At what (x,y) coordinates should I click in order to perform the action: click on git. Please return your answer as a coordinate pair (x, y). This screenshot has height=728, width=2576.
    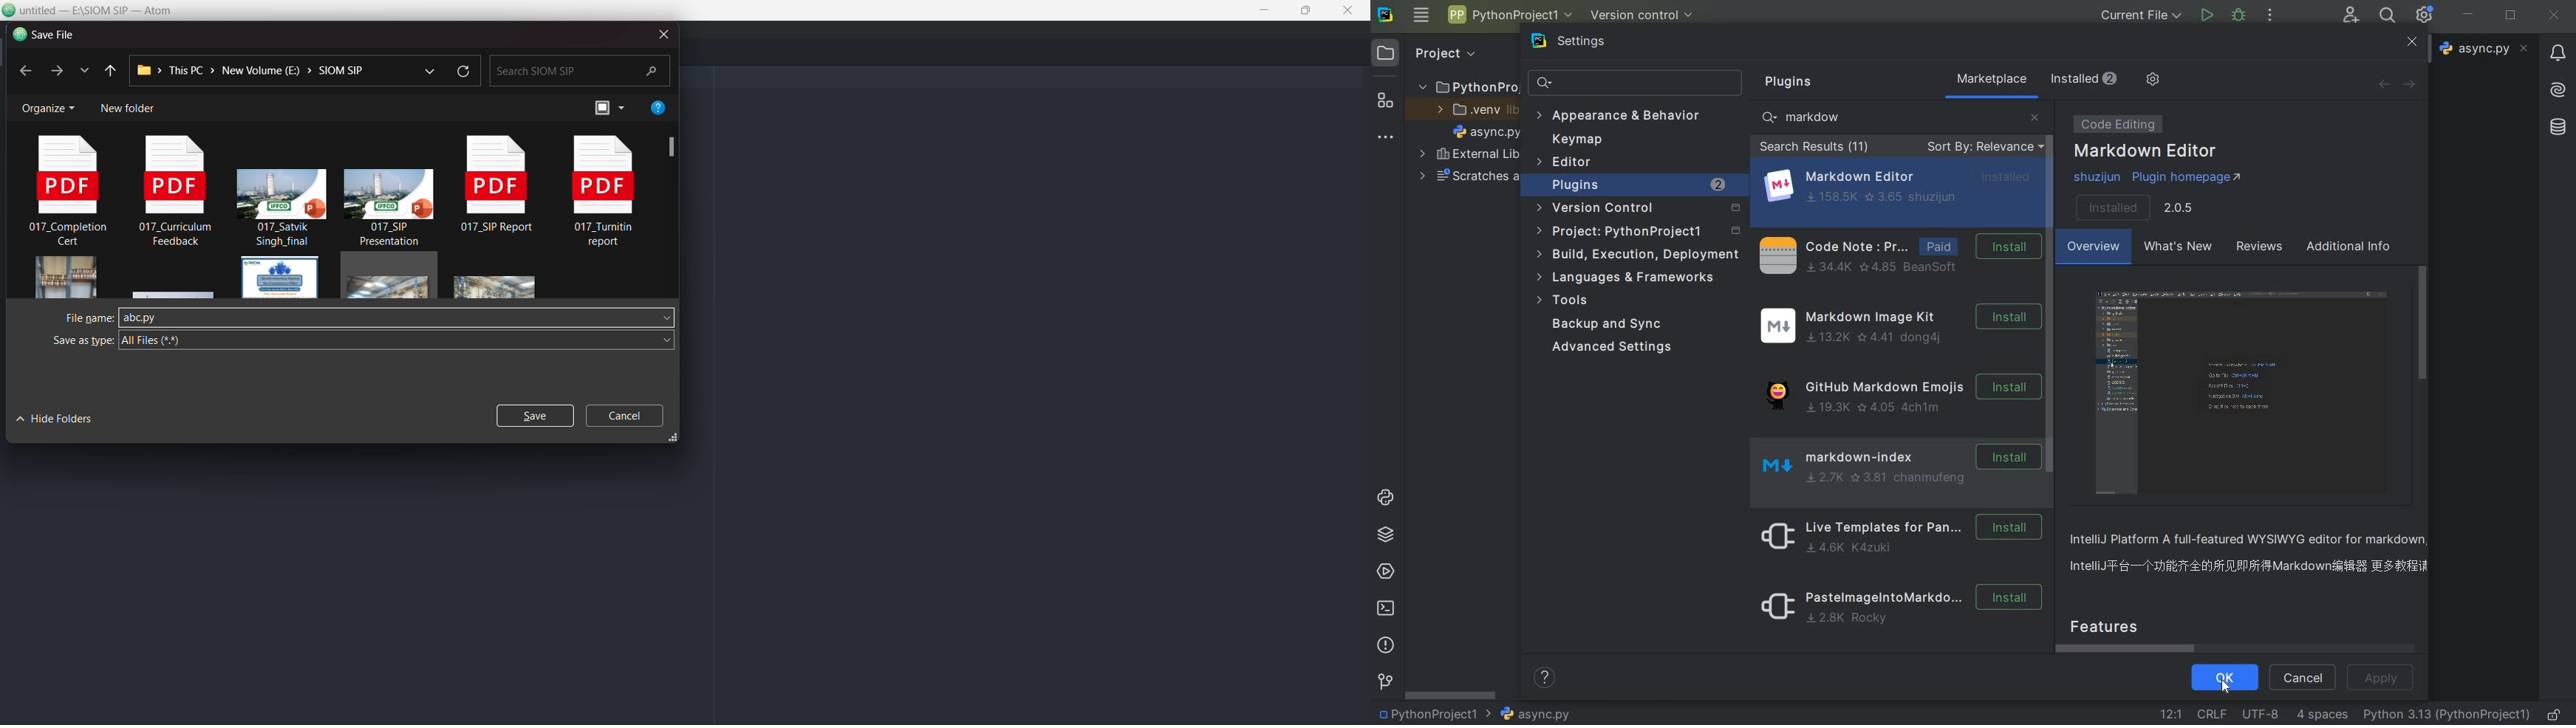
    Looking at the image, I should click on (1384, 682).